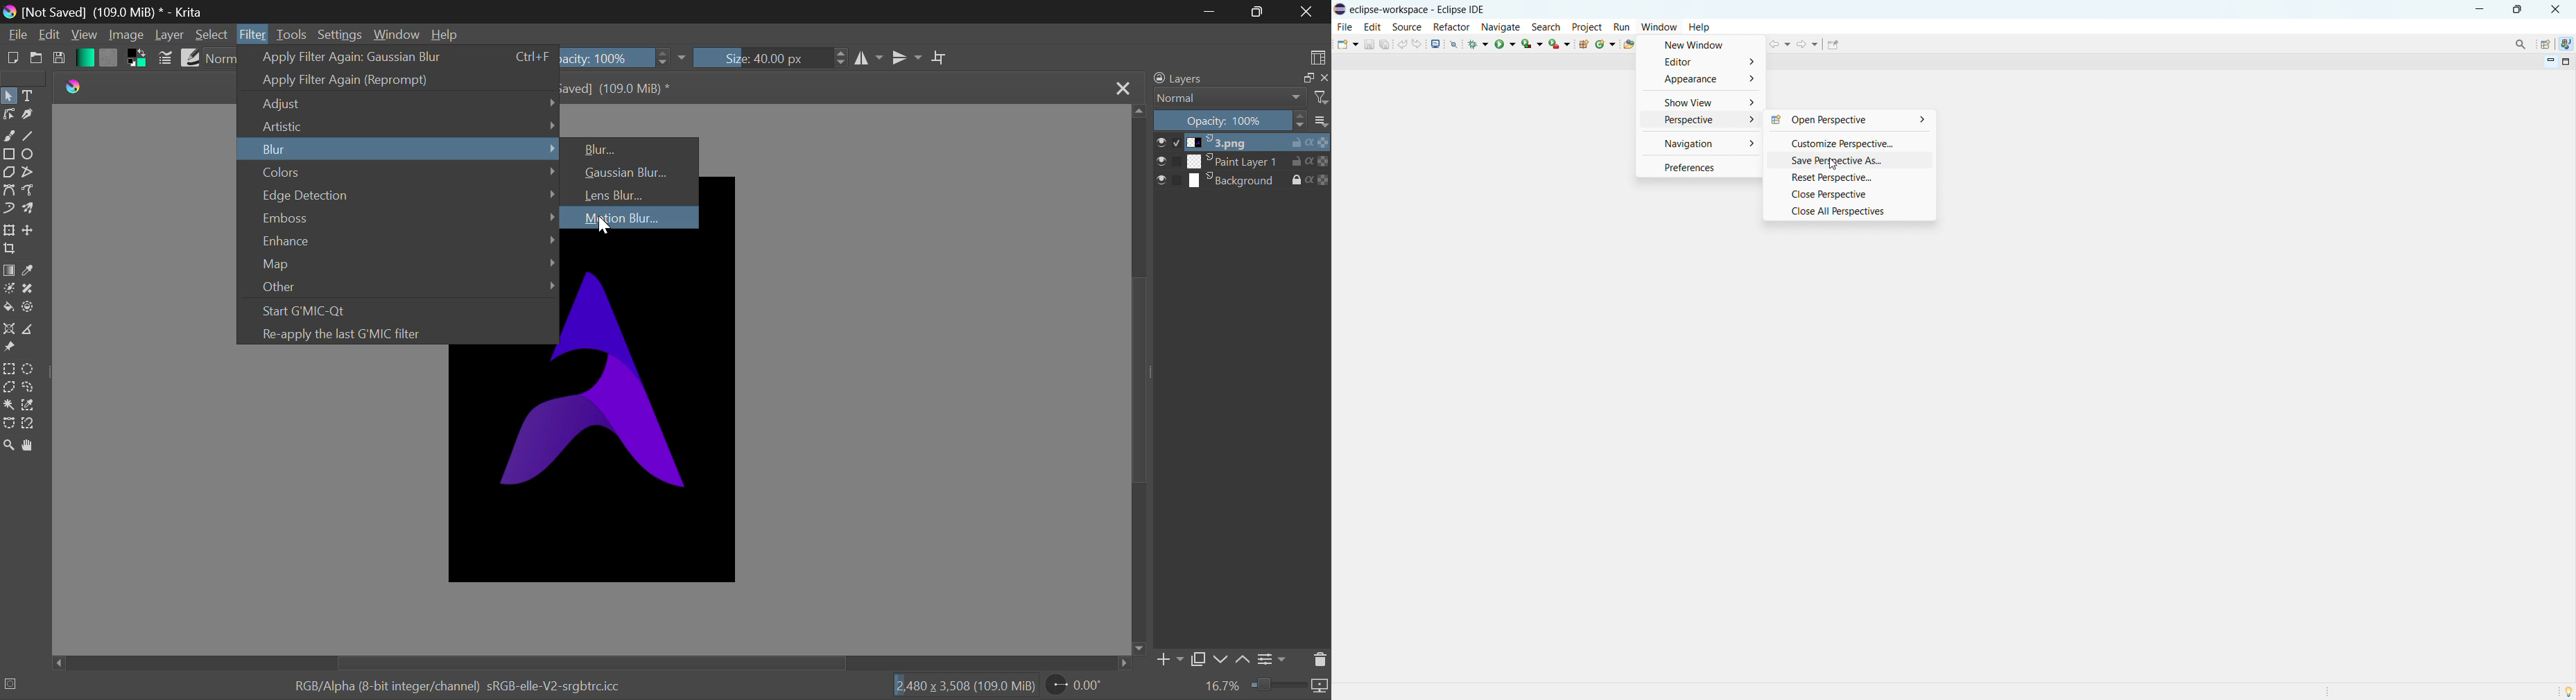  I want to click on new, so click(1346, 43).